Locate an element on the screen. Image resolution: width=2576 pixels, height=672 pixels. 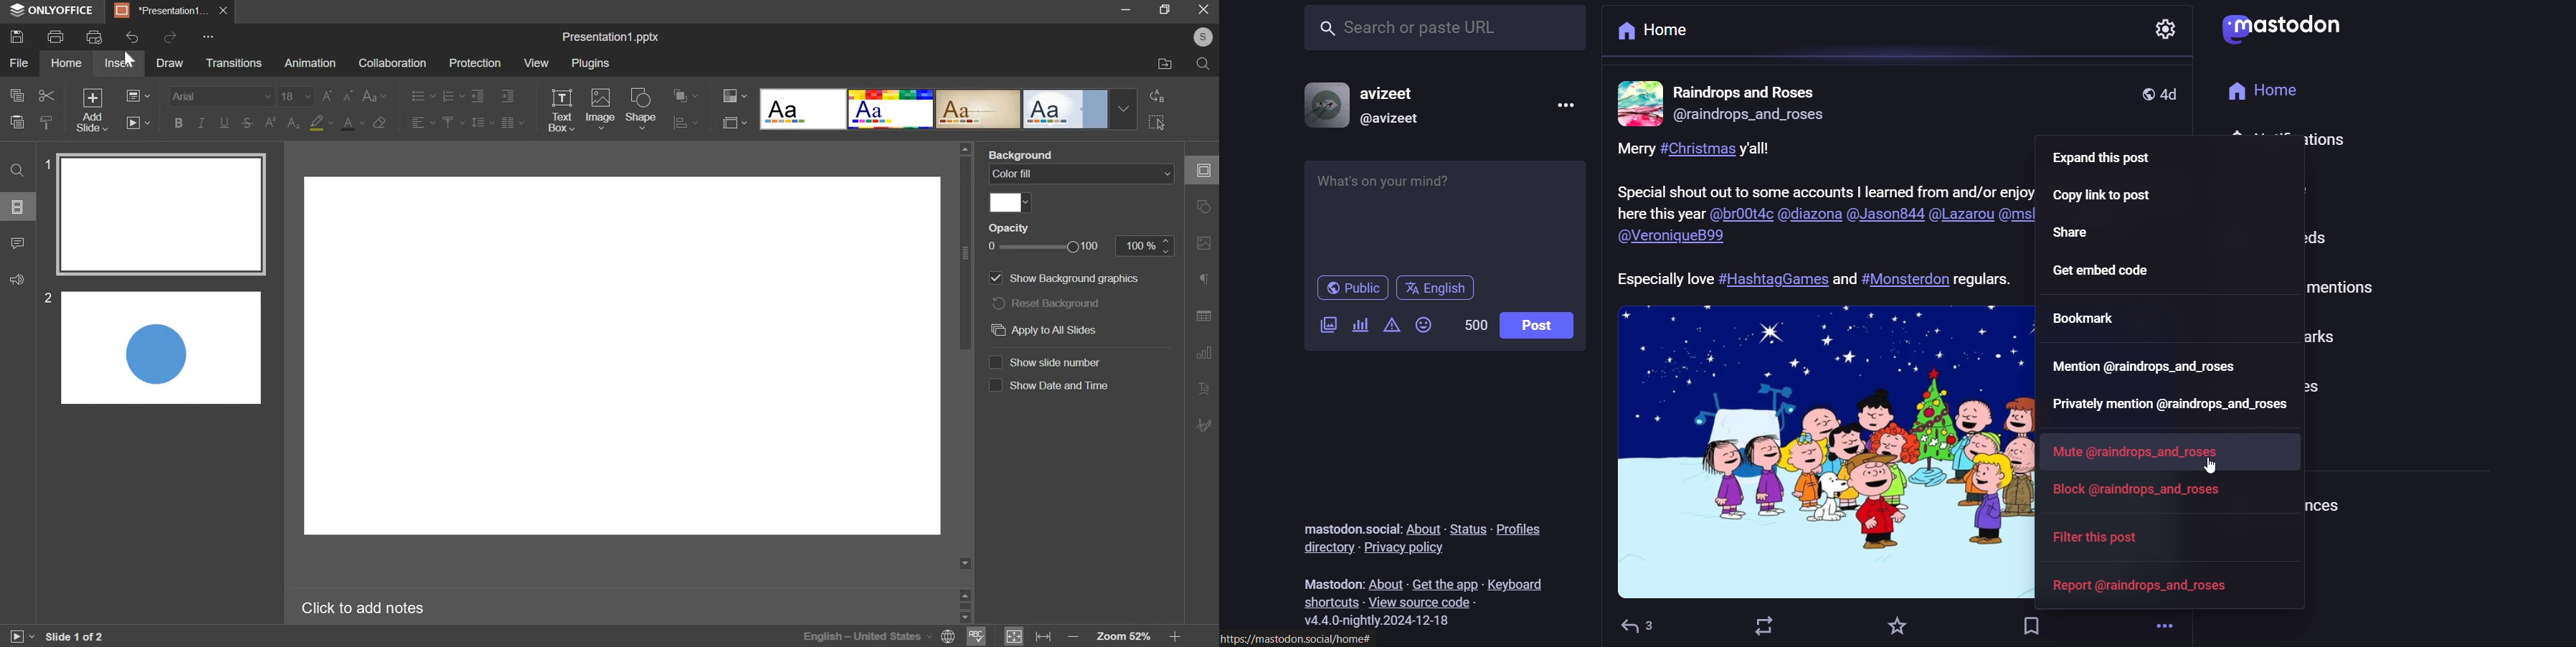
print preview is located at coordinates (94, 36).